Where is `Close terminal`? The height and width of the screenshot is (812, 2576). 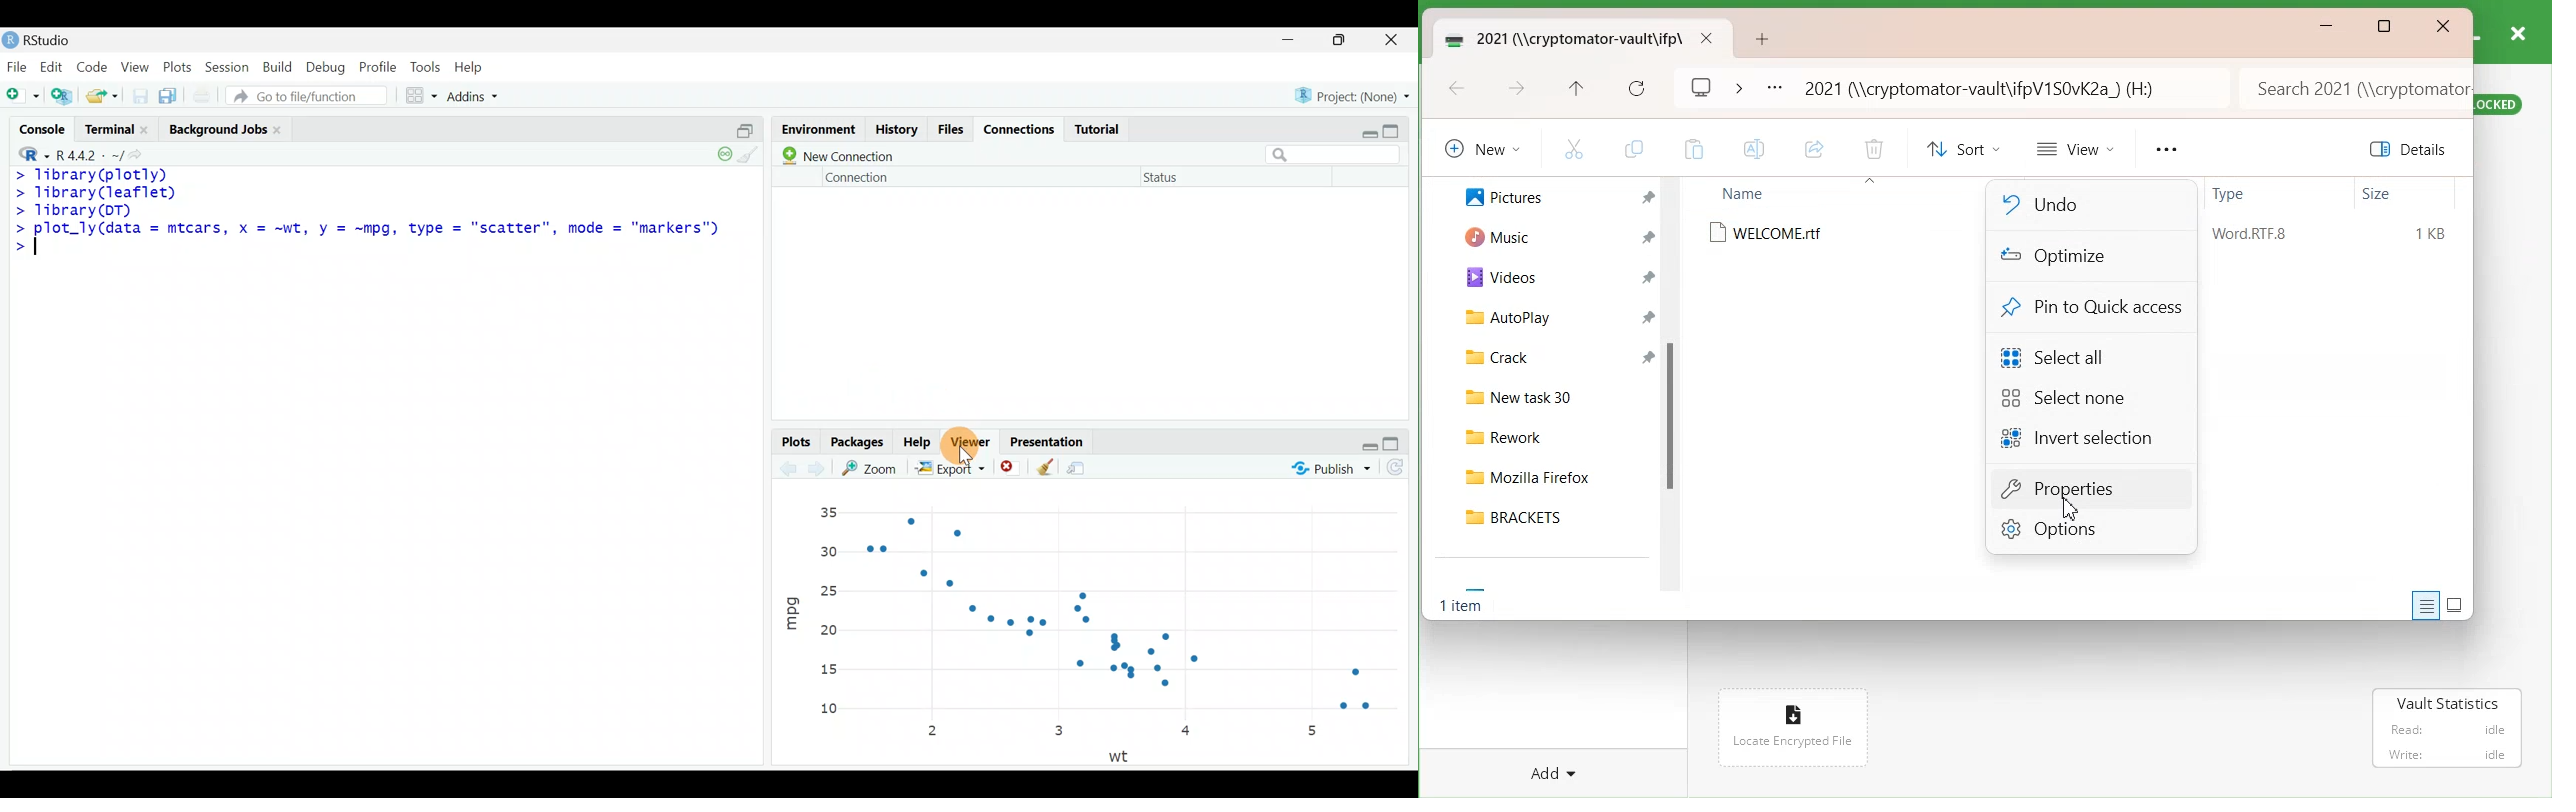 Close terminal is located at coordinates (150, 131).